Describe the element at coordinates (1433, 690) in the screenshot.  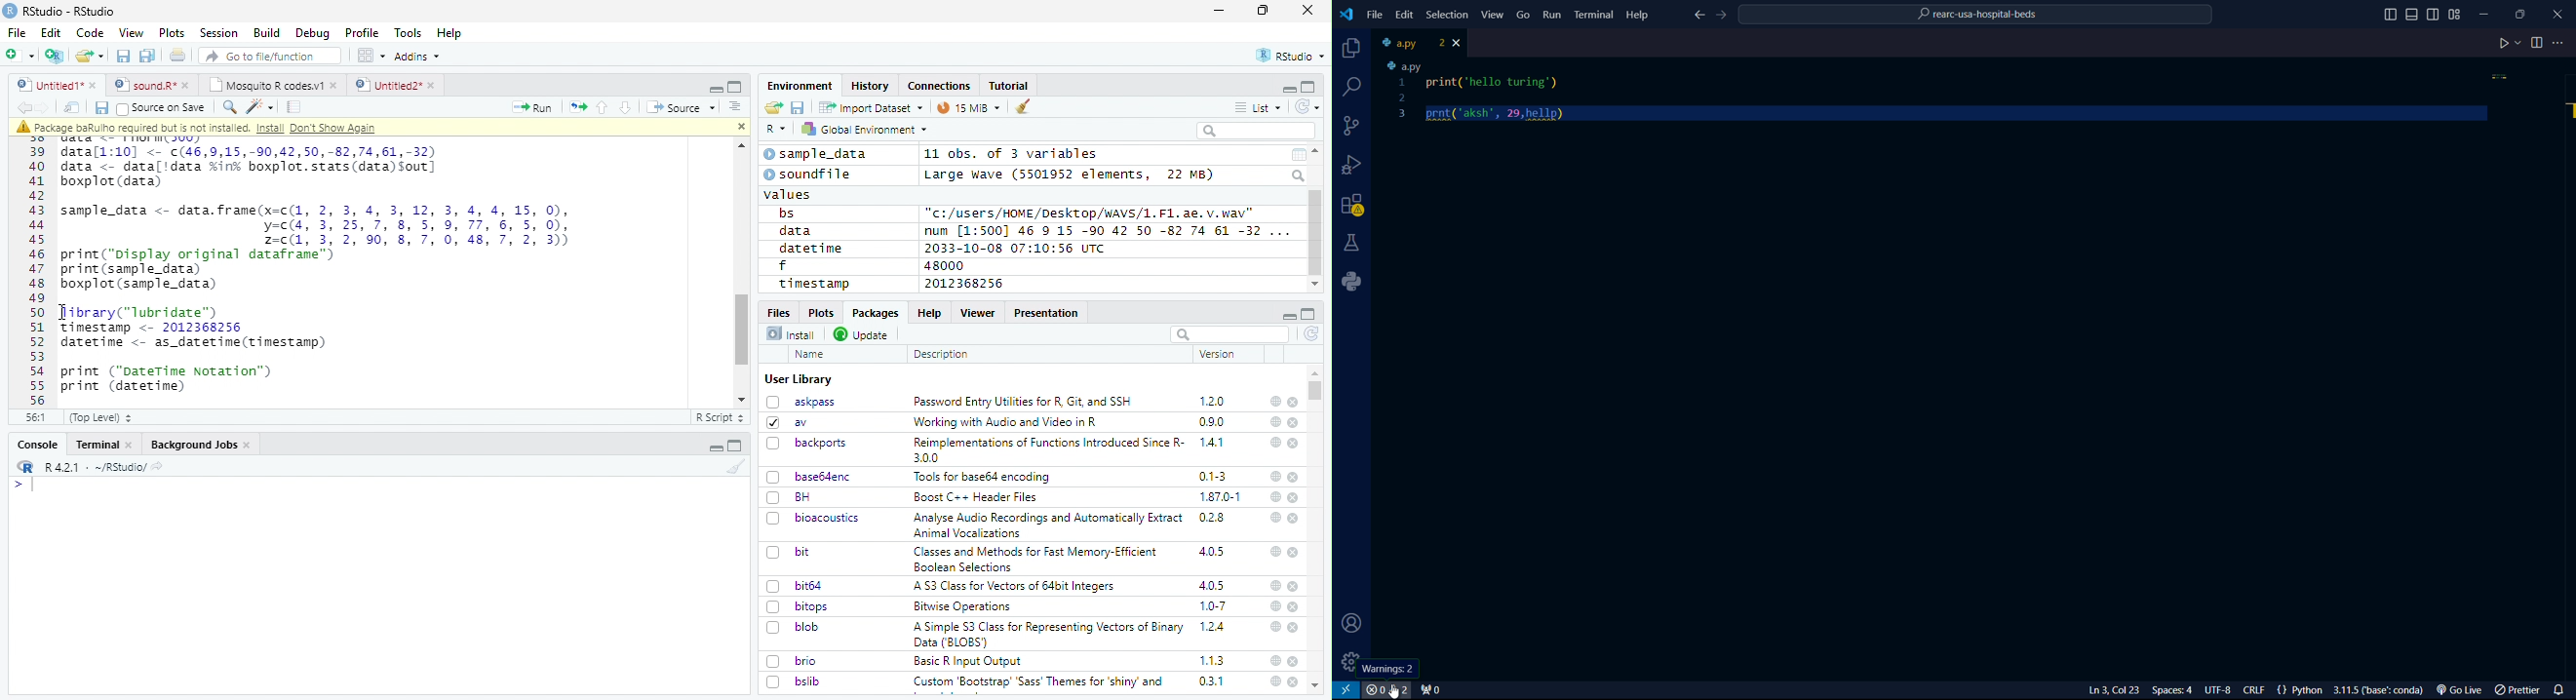
I see `connect 0` at that location.